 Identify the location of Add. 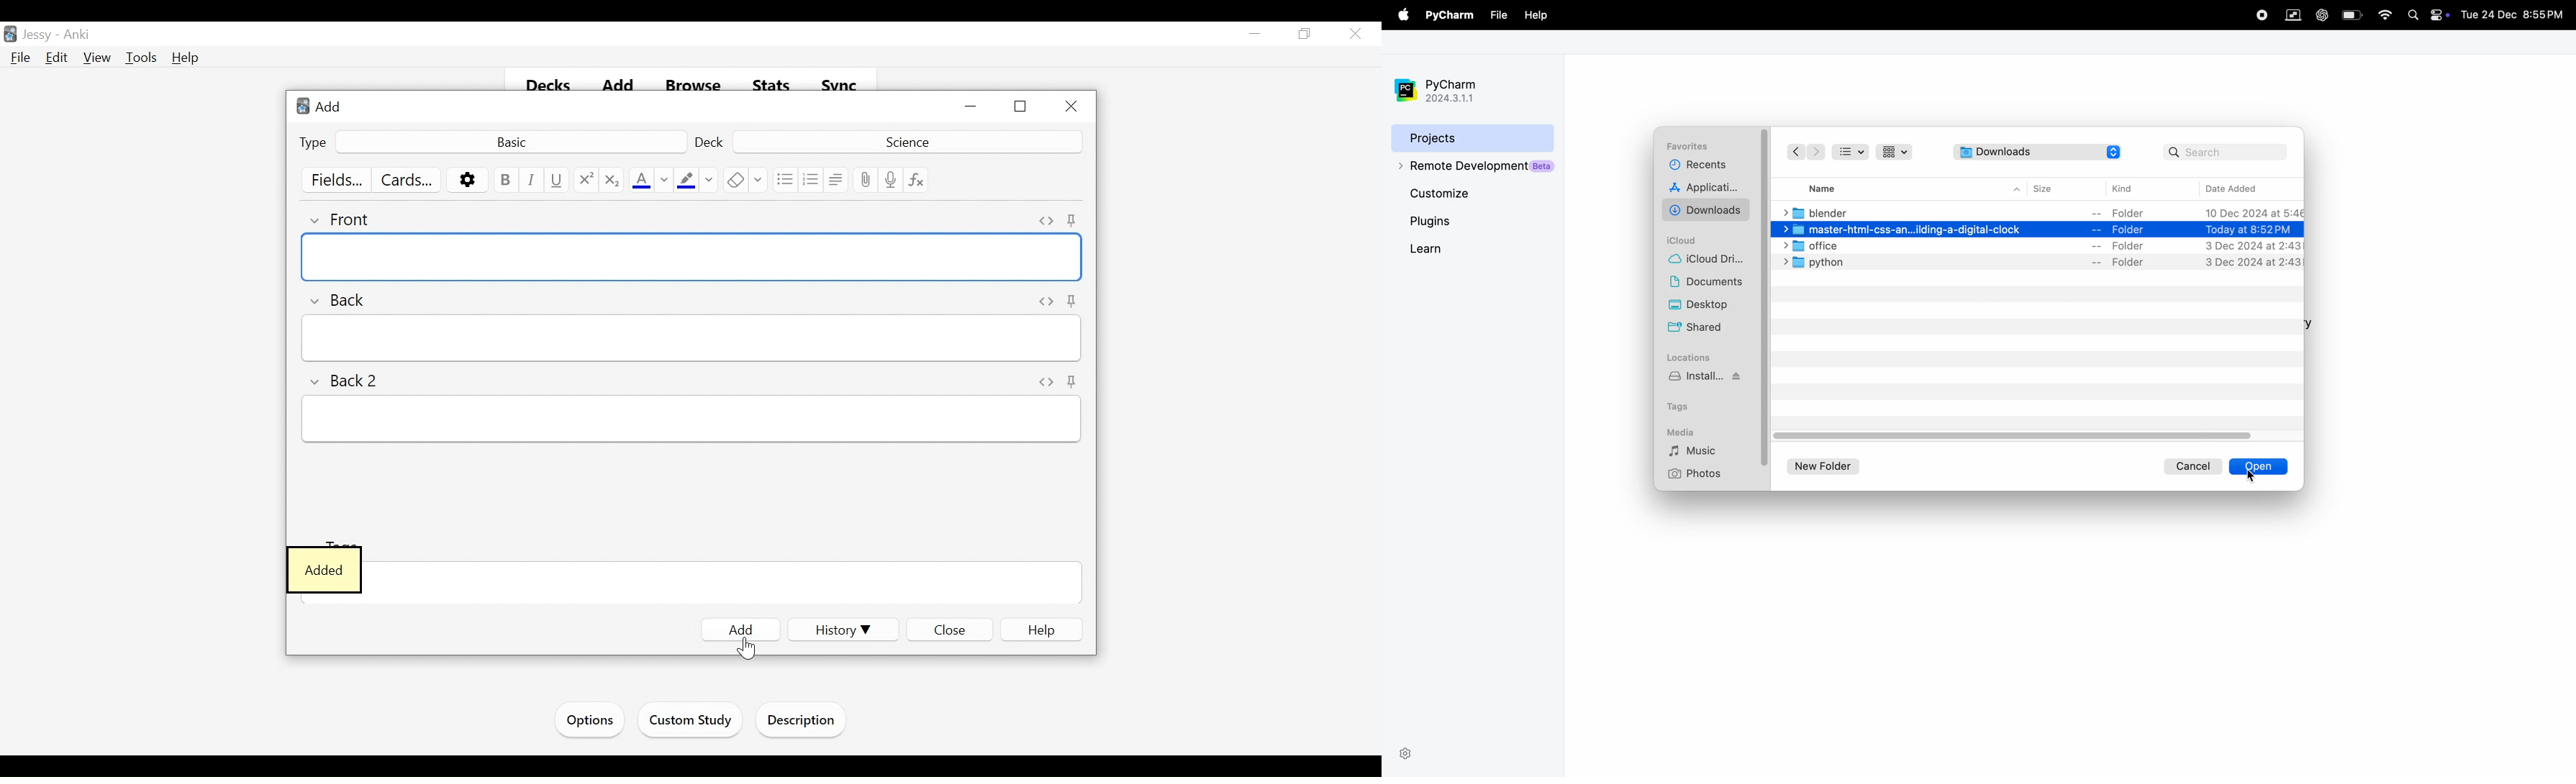
(323, 106).